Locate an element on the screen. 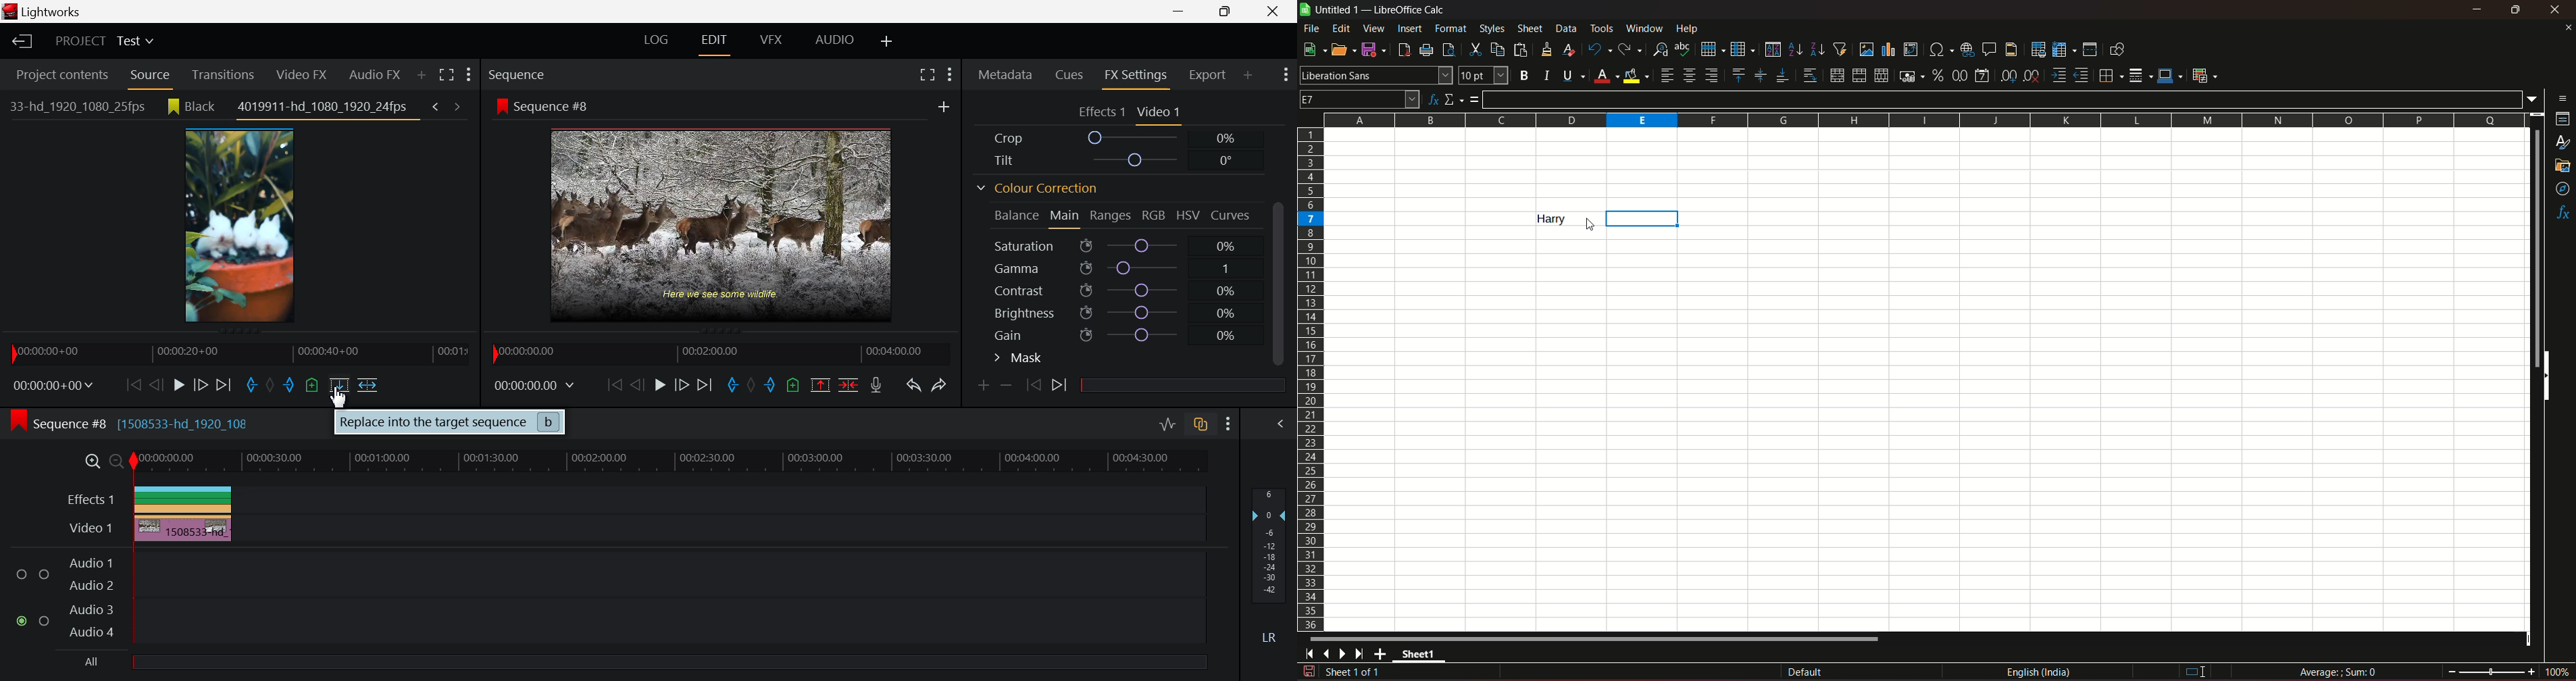 This screenshot has width=2576, height=700. insert comment is located at coordinates (1988, 48).